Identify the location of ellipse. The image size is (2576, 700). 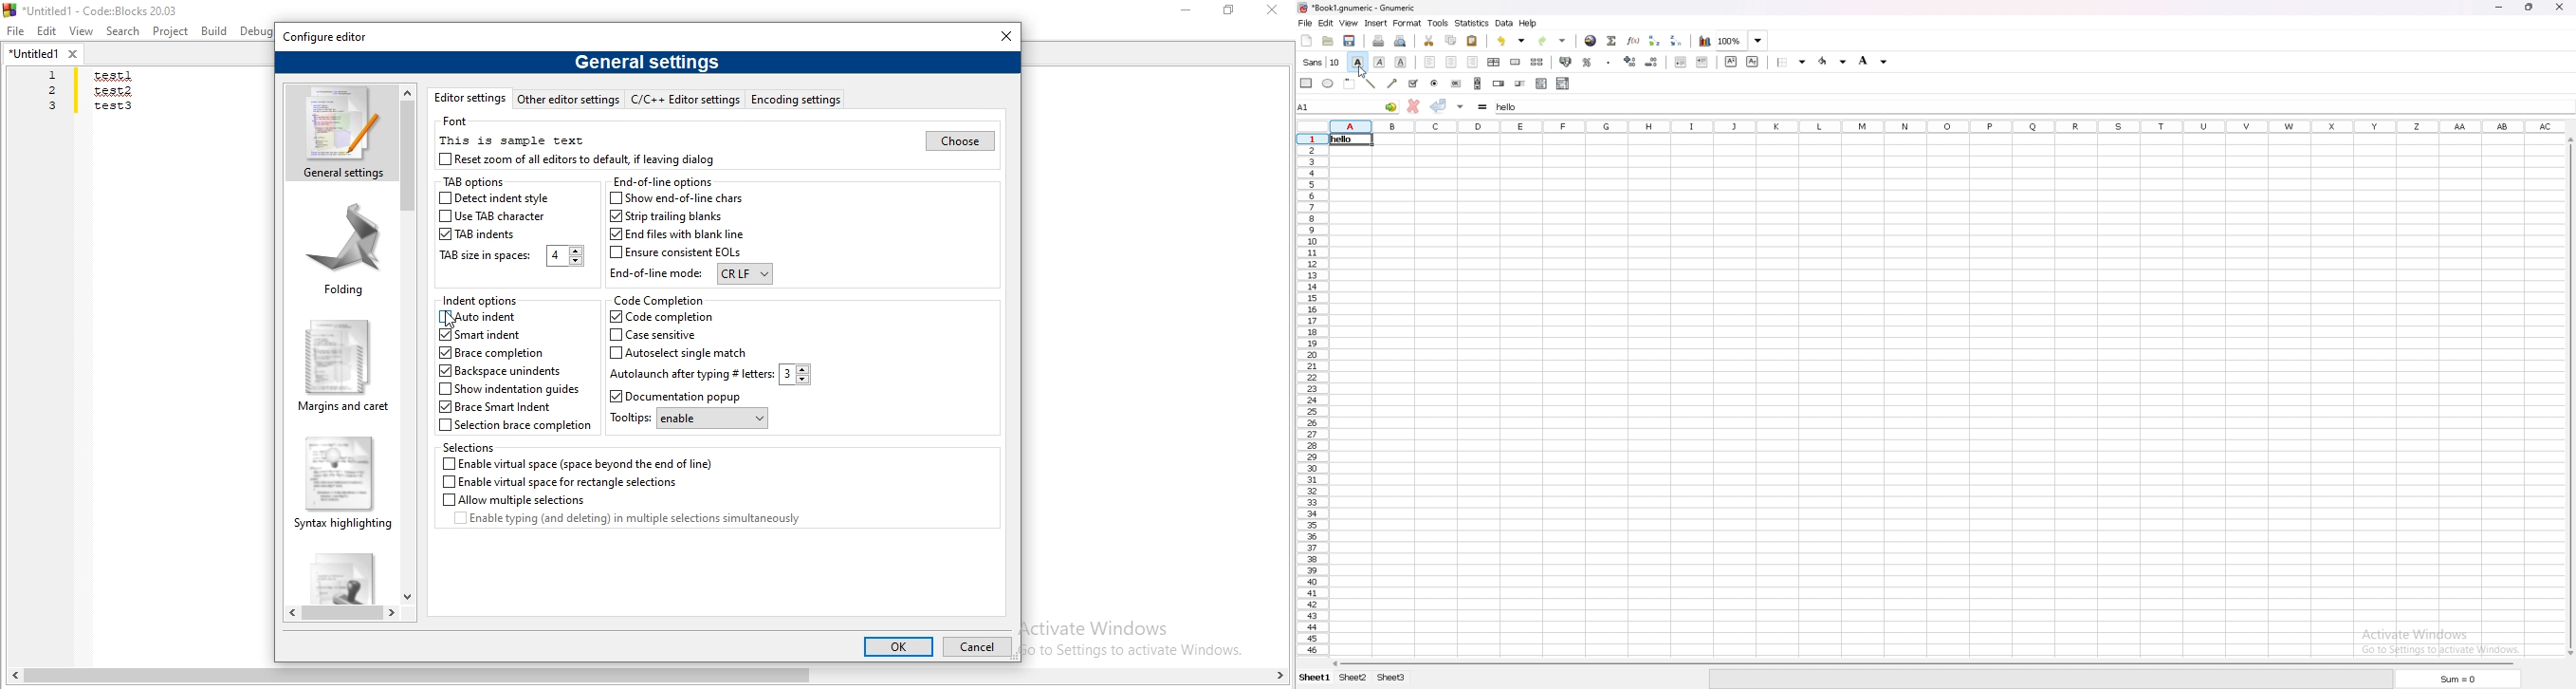
(1328, 83).